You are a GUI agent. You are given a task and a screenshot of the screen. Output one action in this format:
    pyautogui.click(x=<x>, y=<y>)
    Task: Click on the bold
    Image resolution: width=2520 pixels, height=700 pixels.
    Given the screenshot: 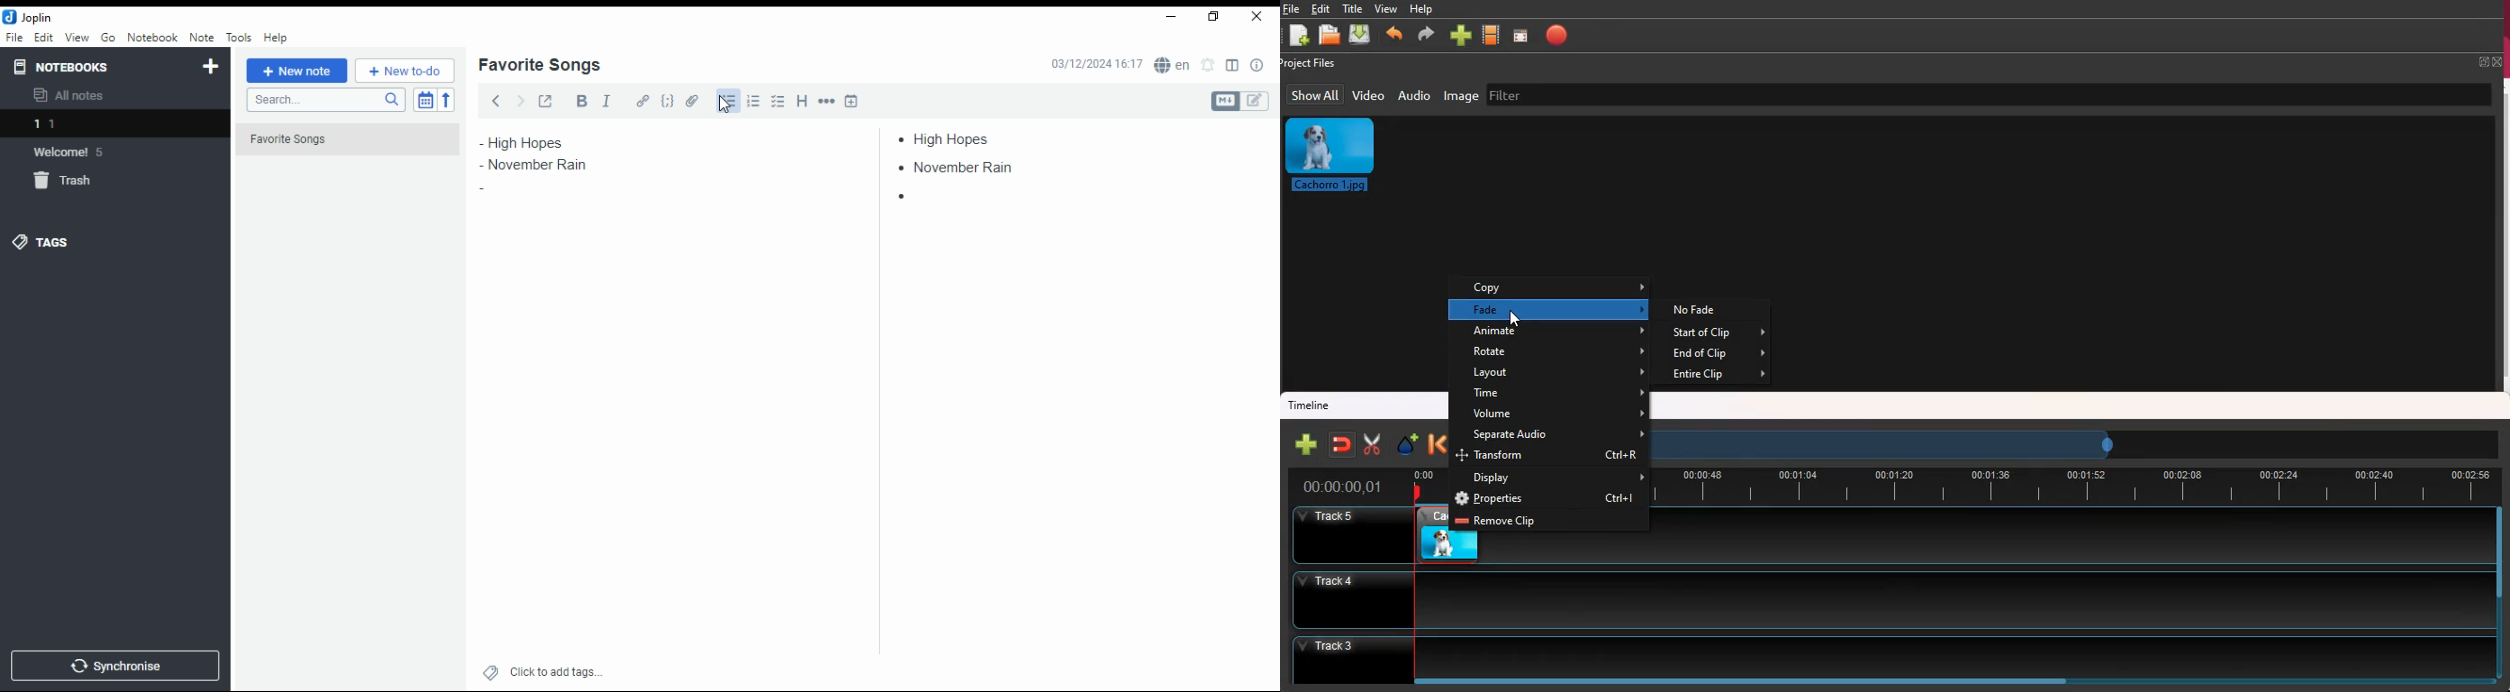 What is the action you would take?
    pyautogui.click(x=581, y=101)
    